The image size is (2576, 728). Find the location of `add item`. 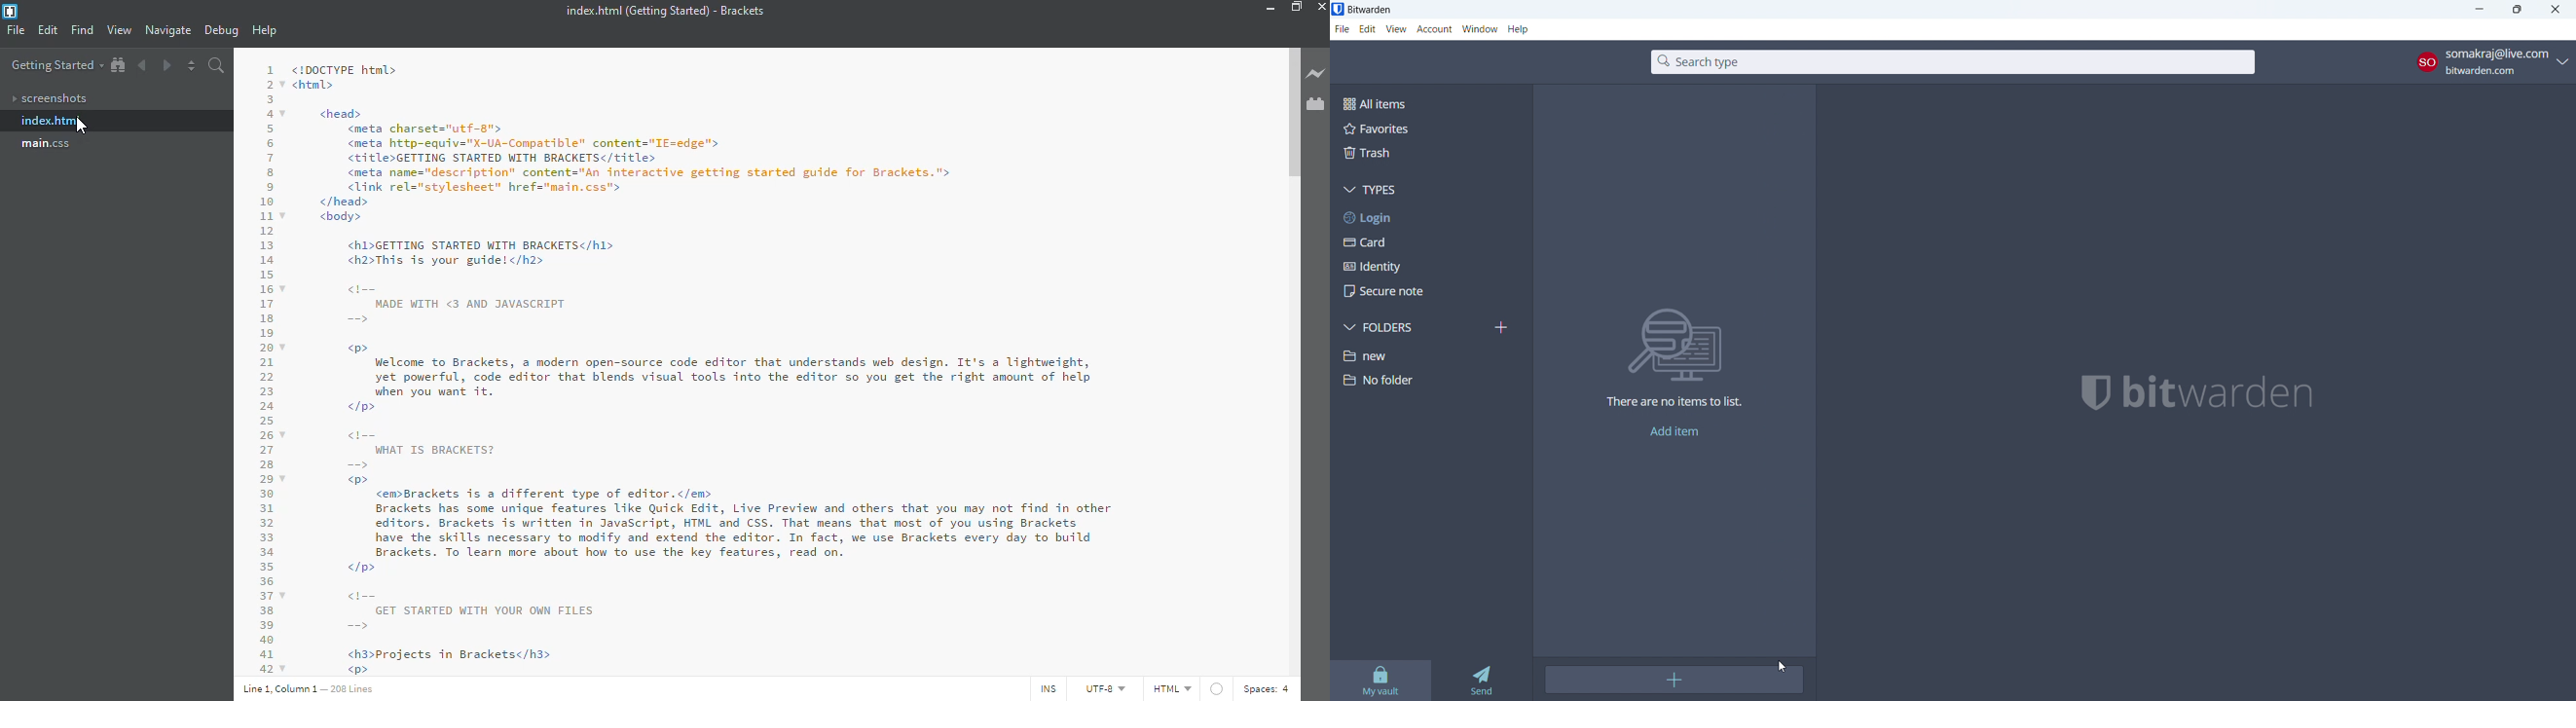

add item is located at coordinates (1675, 680).